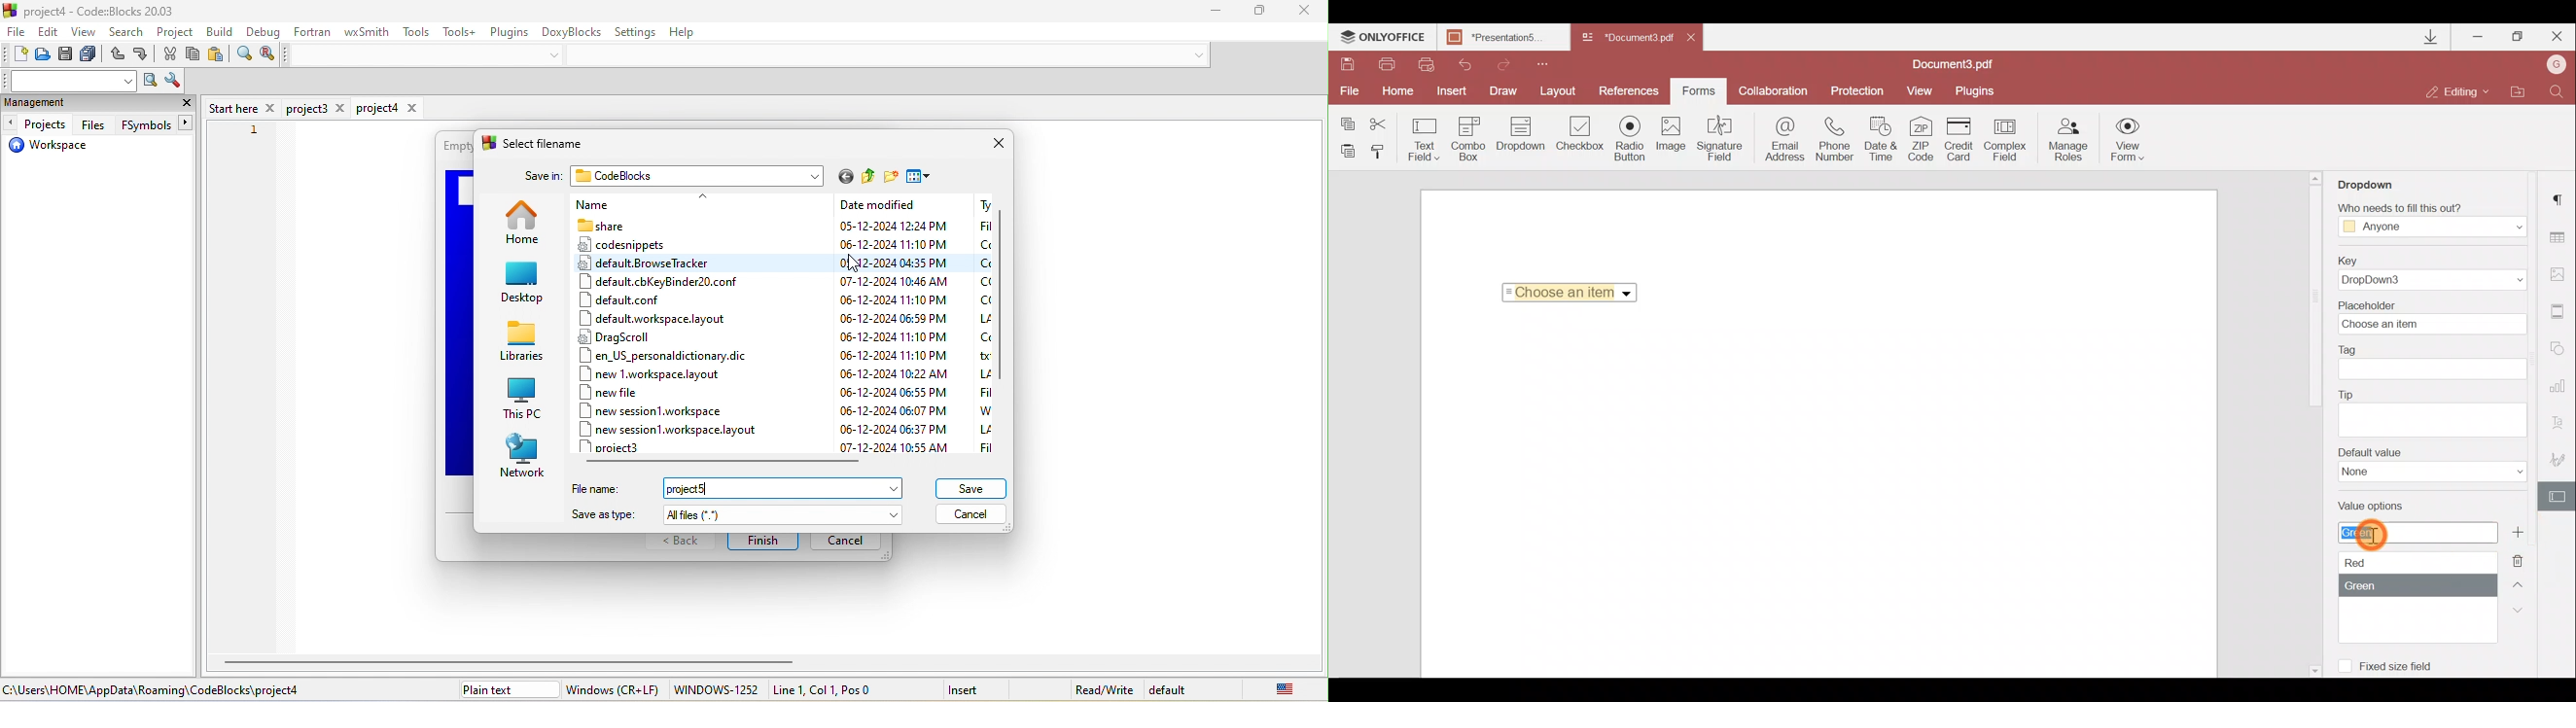 This screenshot has height=728, width=2576. What do you see at coordinates (15, 55) in the screenshot?
I see `new` at bounding box center [15, 55].